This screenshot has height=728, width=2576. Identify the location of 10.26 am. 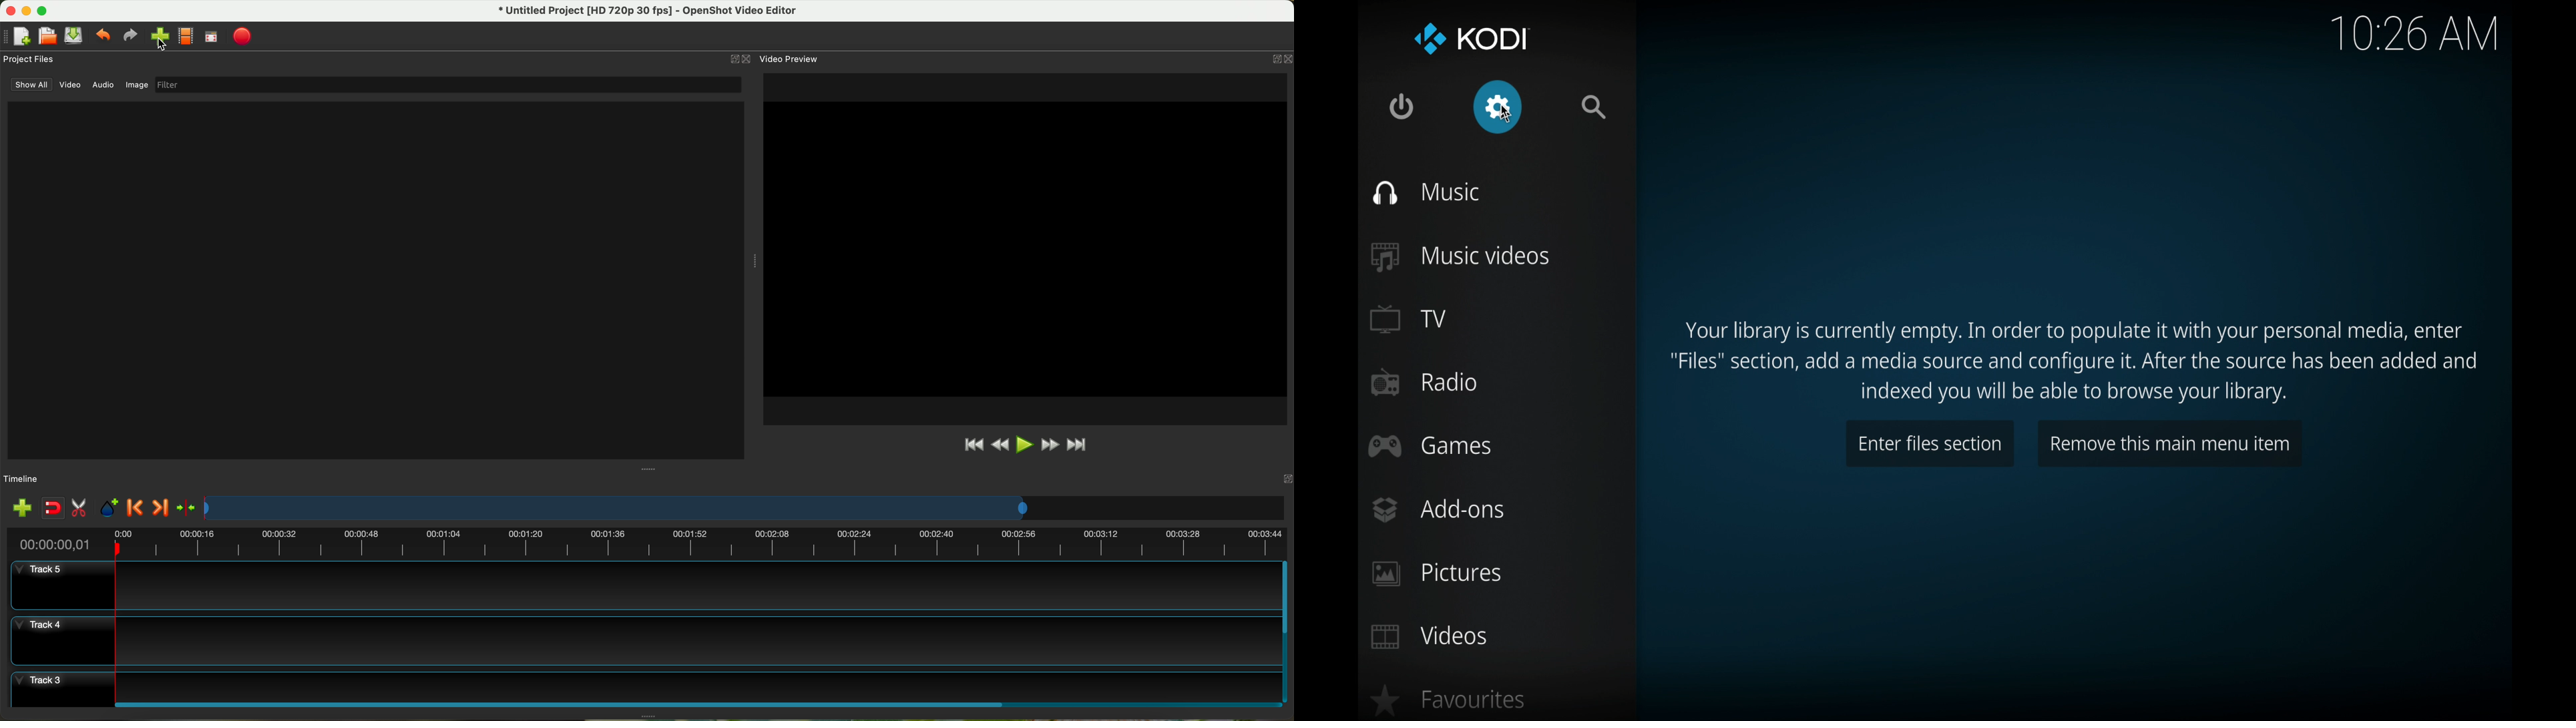
(2416, 35).